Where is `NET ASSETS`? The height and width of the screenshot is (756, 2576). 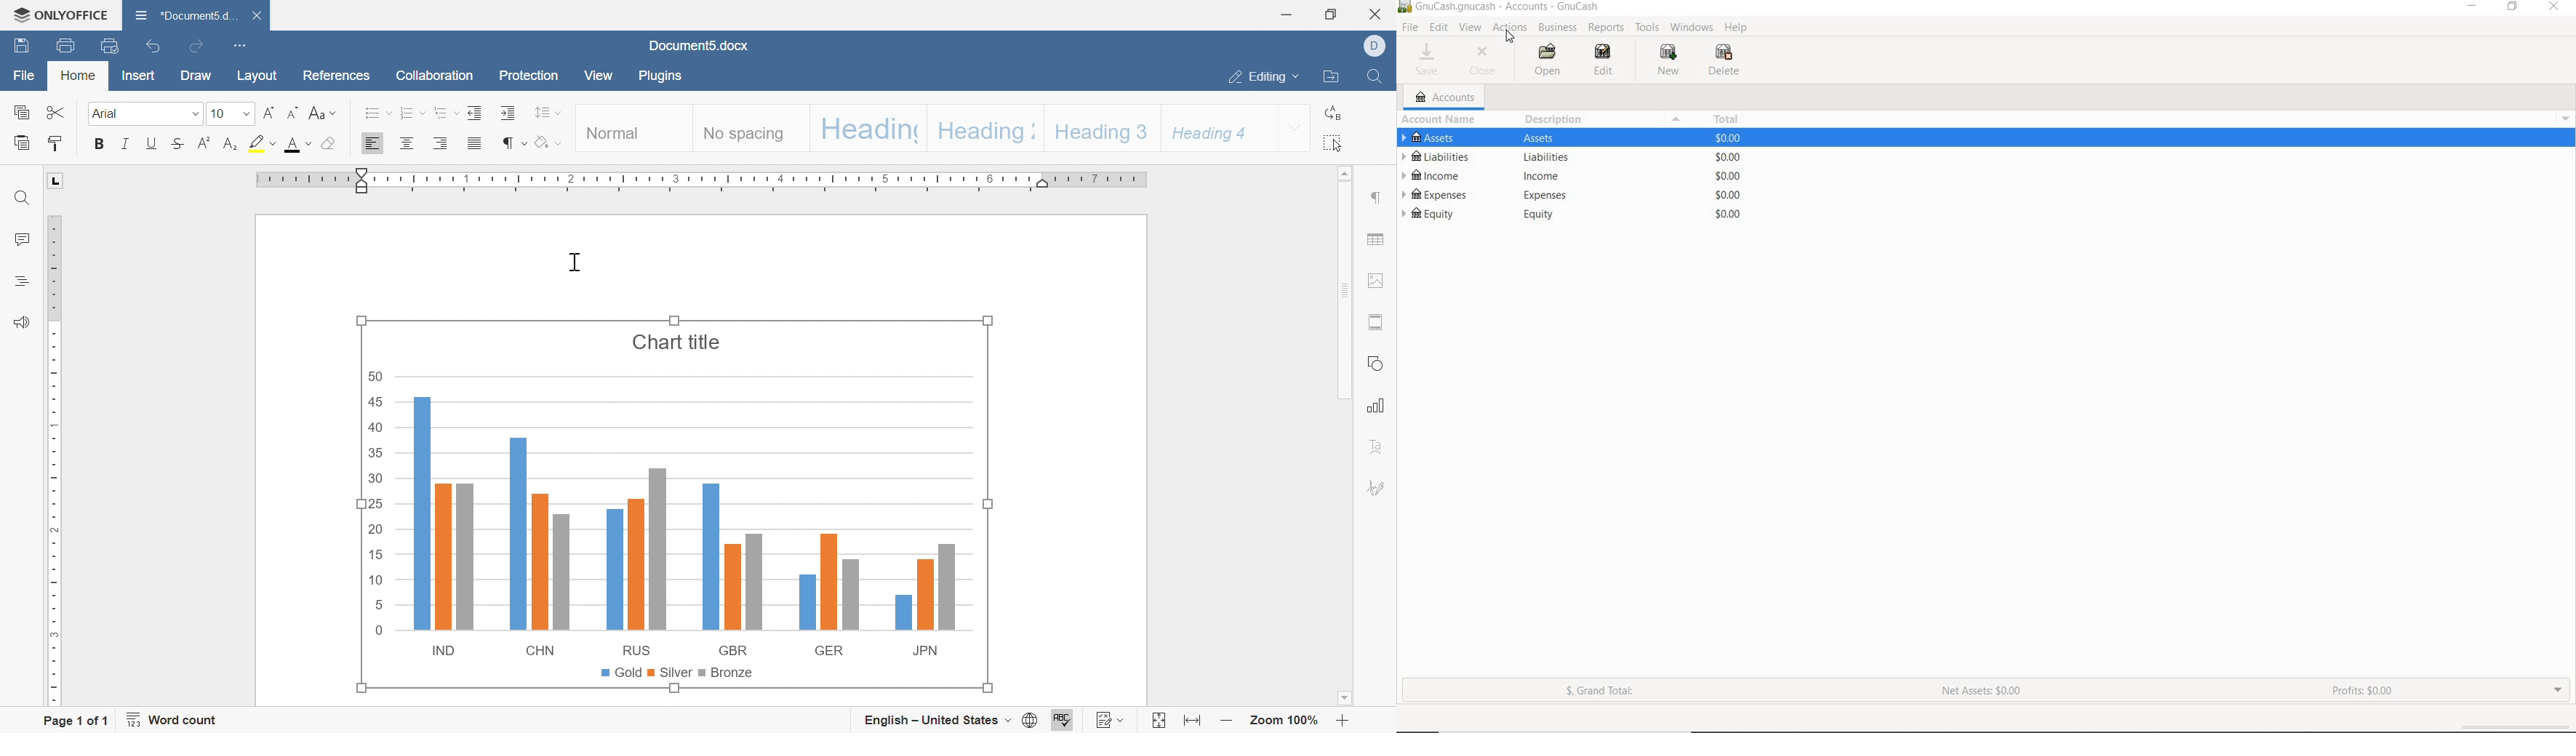
NET ASSETS is located at coordinates (1984, 693).